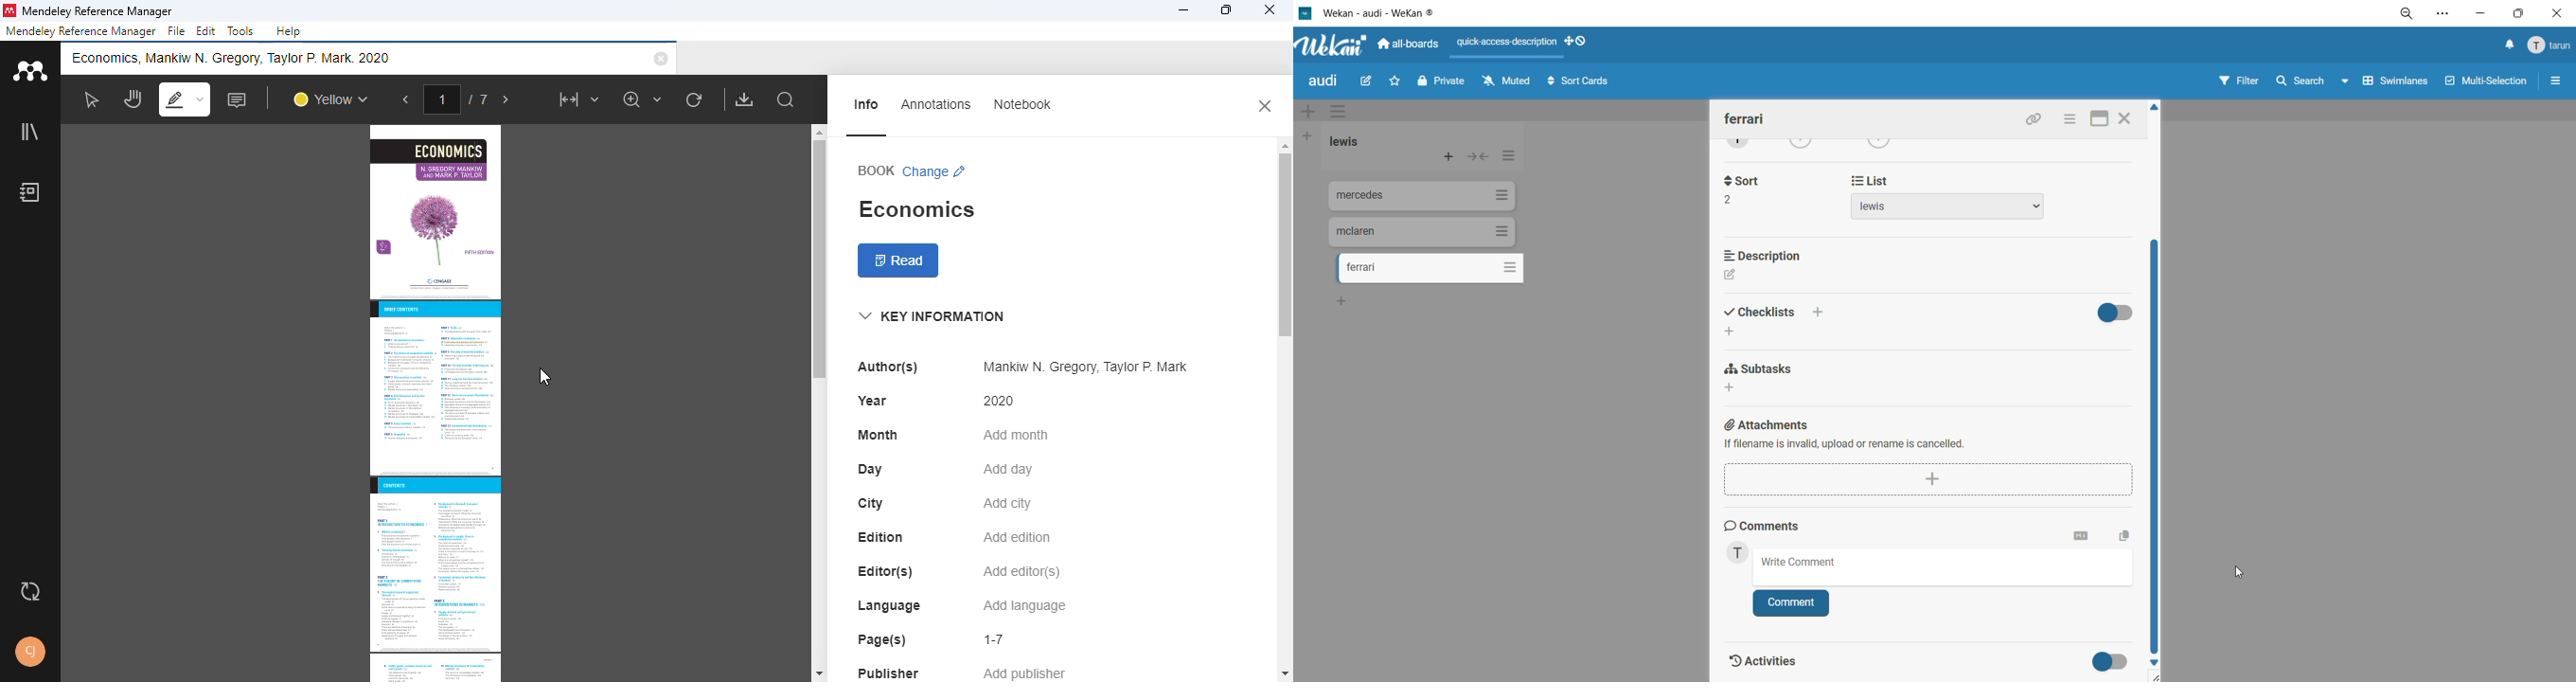 The width and height of the screenshot is (2576, 700). Describe the element at coordinates (931, 316) in the screenshot. I see `key information` at that location.